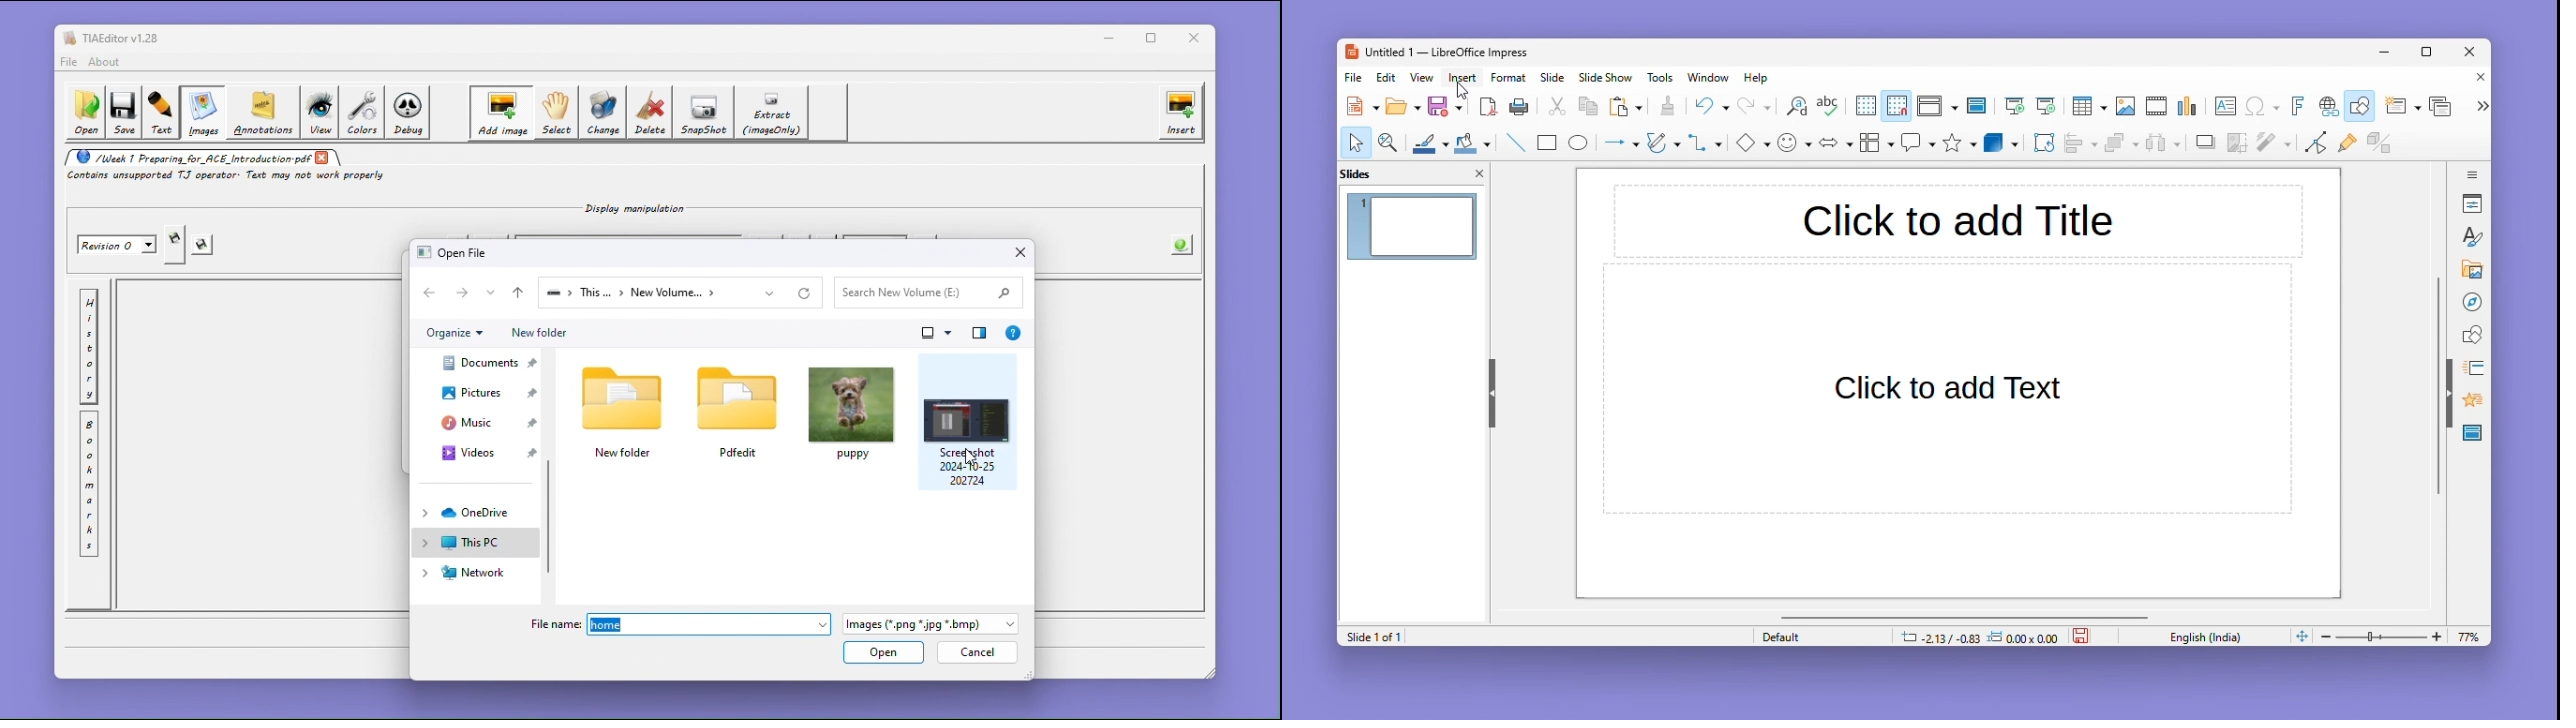  Describe the element at coordinates (2206, 146) in the screenshot. I see `Shadow` at that location.